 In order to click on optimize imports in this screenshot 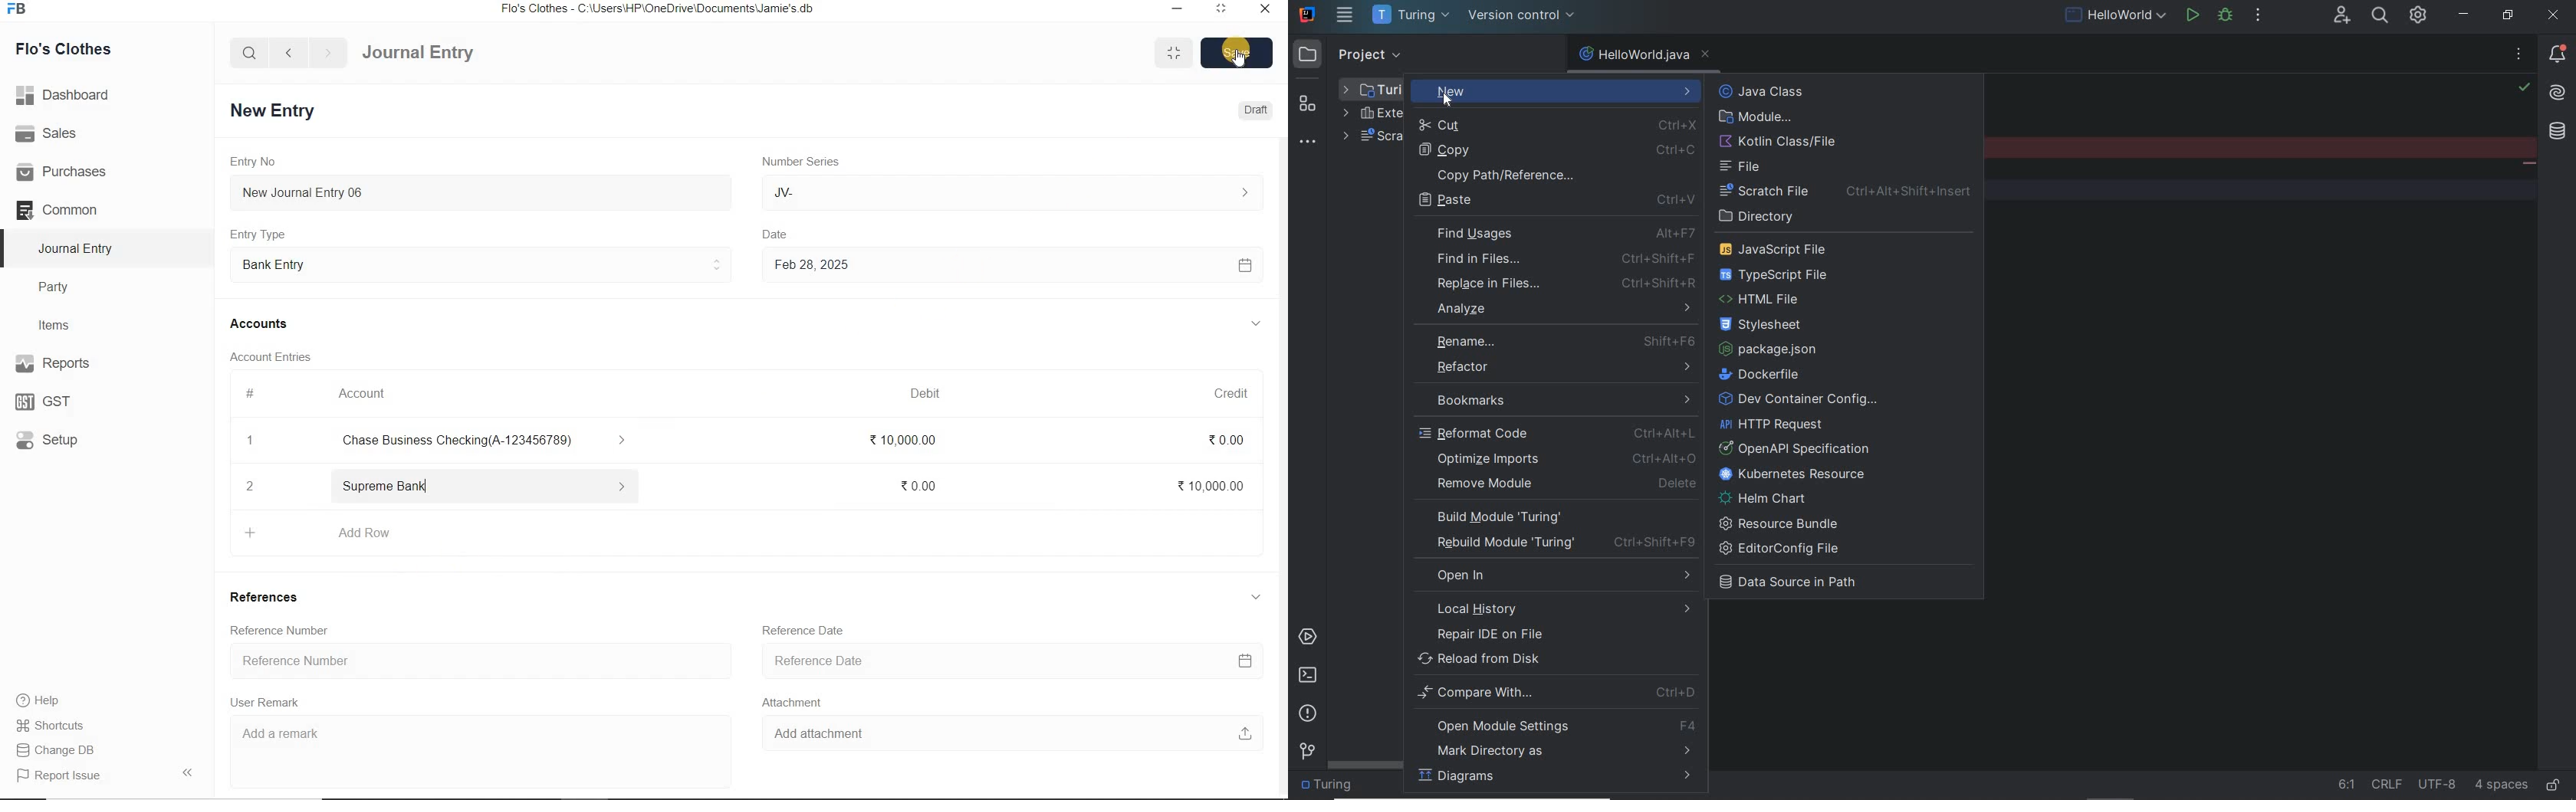, I will do `click(1569, 457)`.